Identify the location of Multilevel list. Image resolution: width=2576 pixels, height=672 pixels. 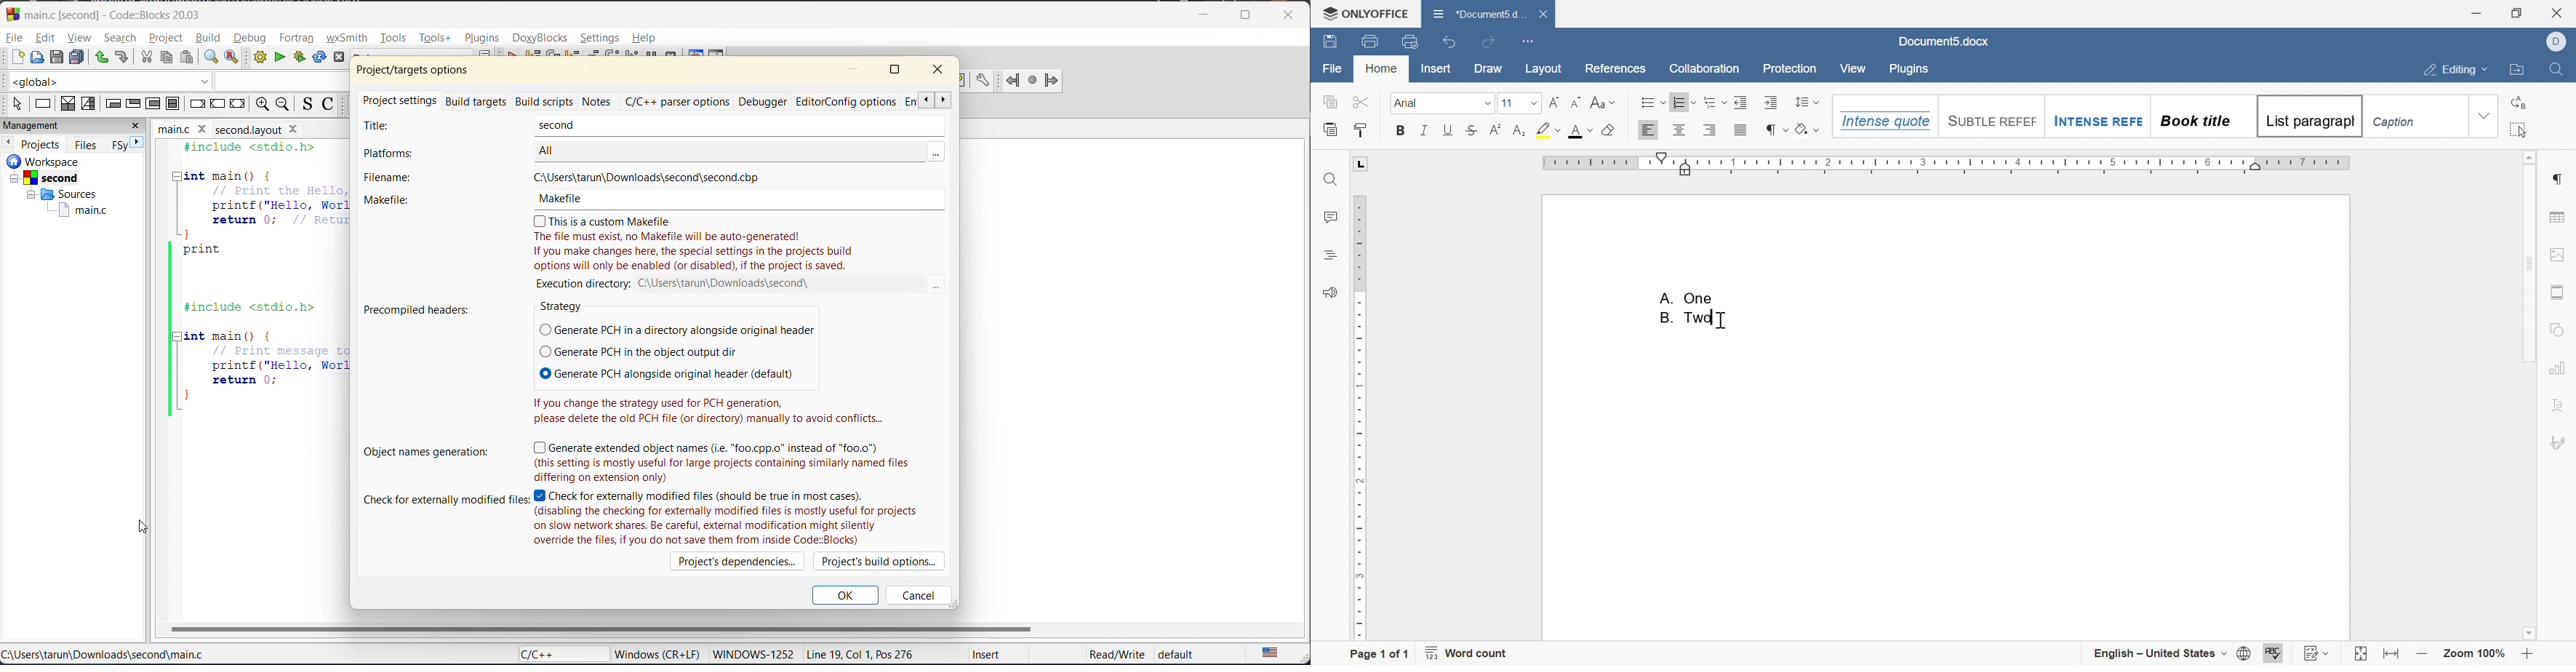
(1714, 102).